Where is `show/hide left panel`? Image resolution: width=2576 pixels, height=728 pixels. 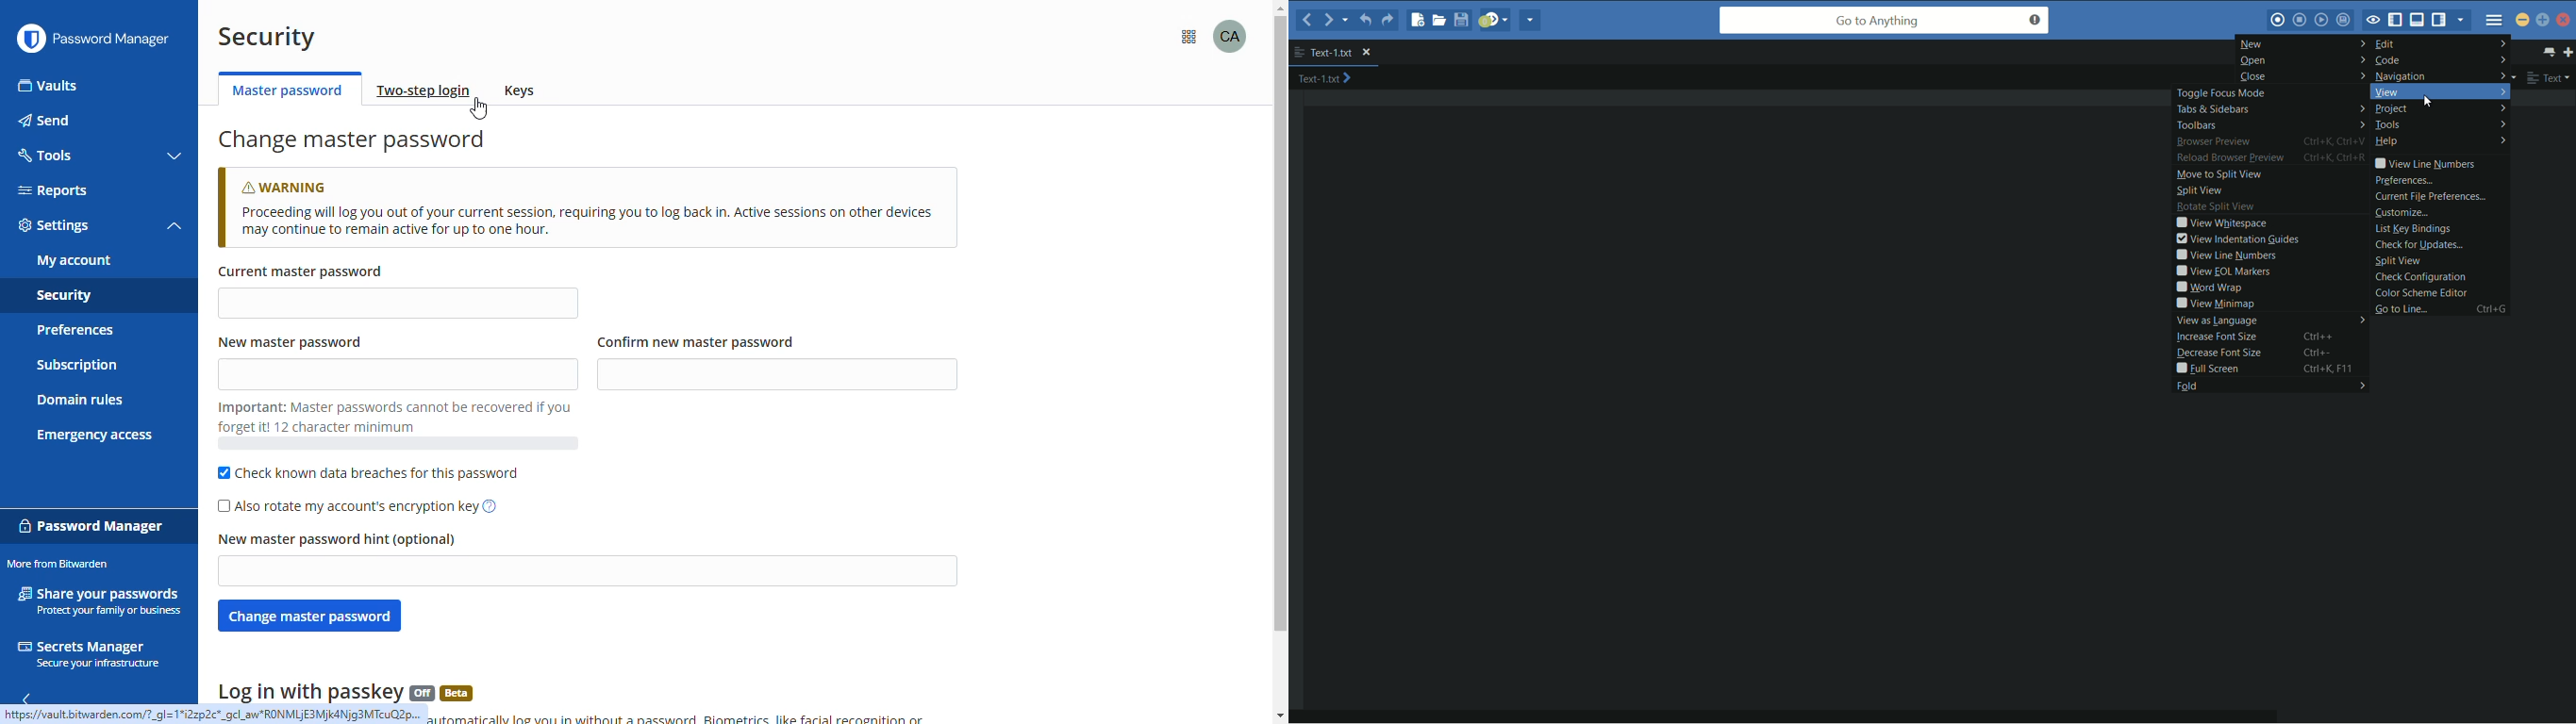
show/hide left panel is located at coordinates (2396, 19).